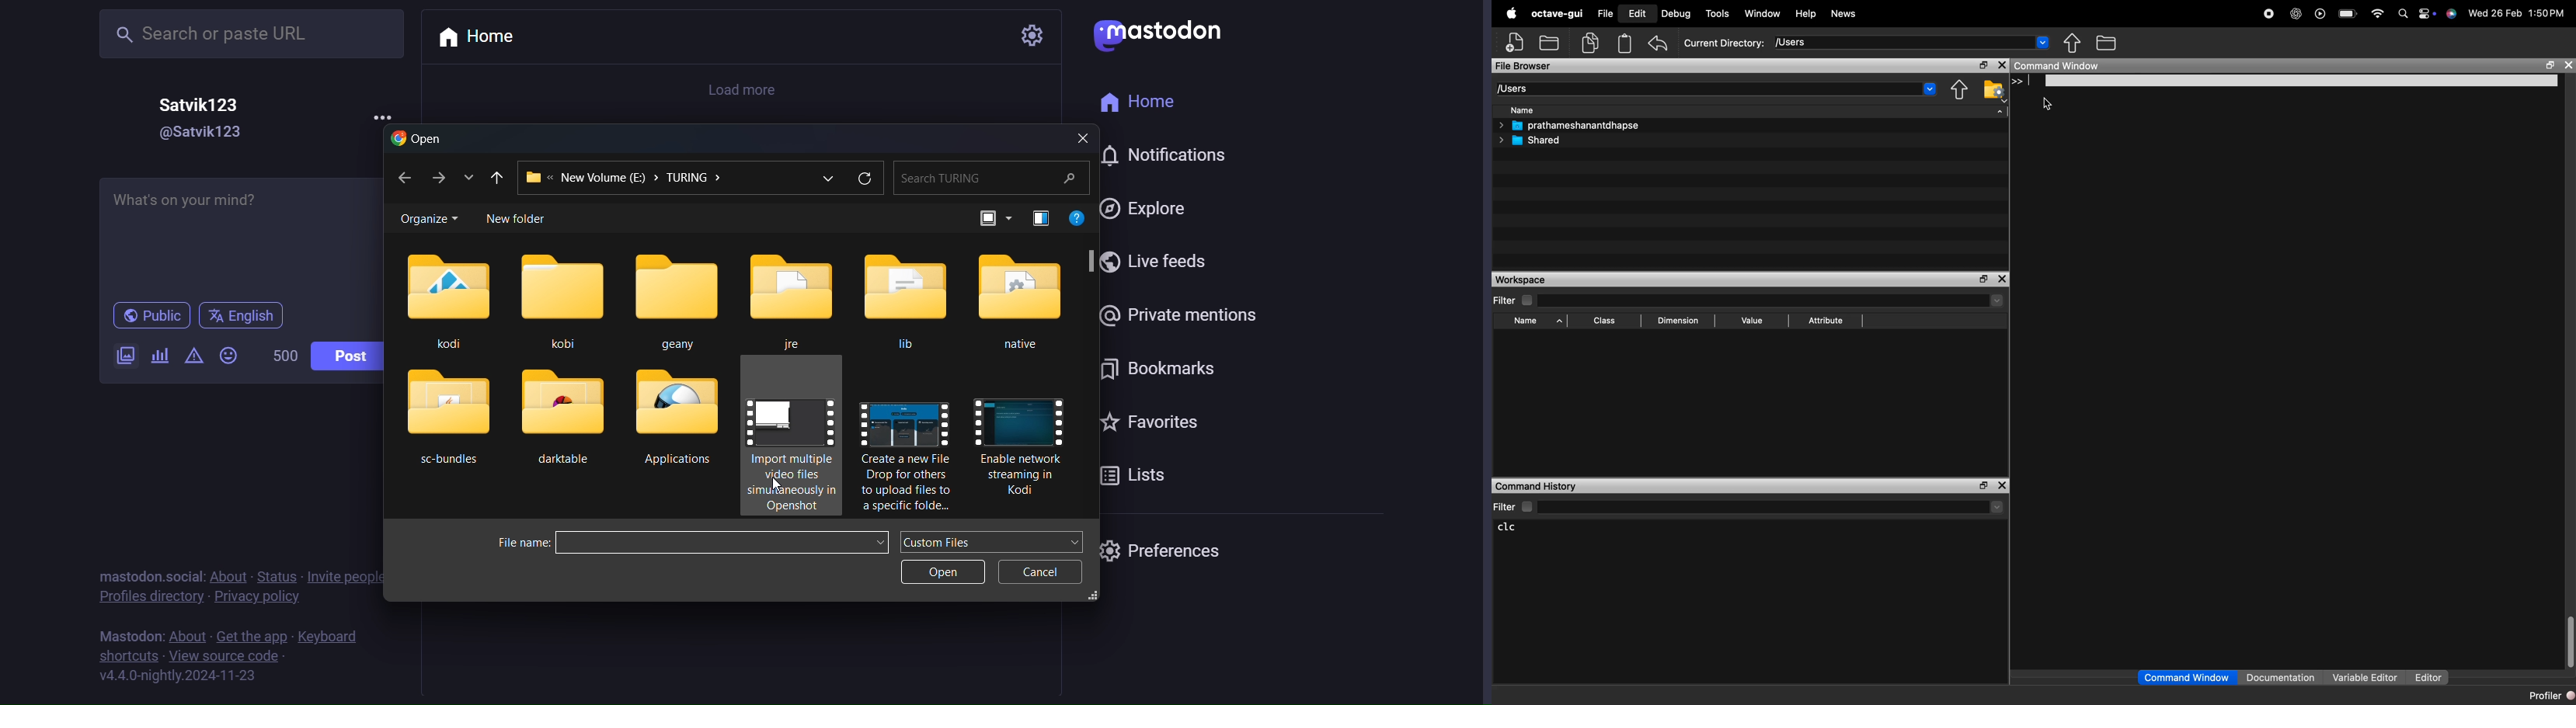  I want to click on dropdown, so click(881, 542).